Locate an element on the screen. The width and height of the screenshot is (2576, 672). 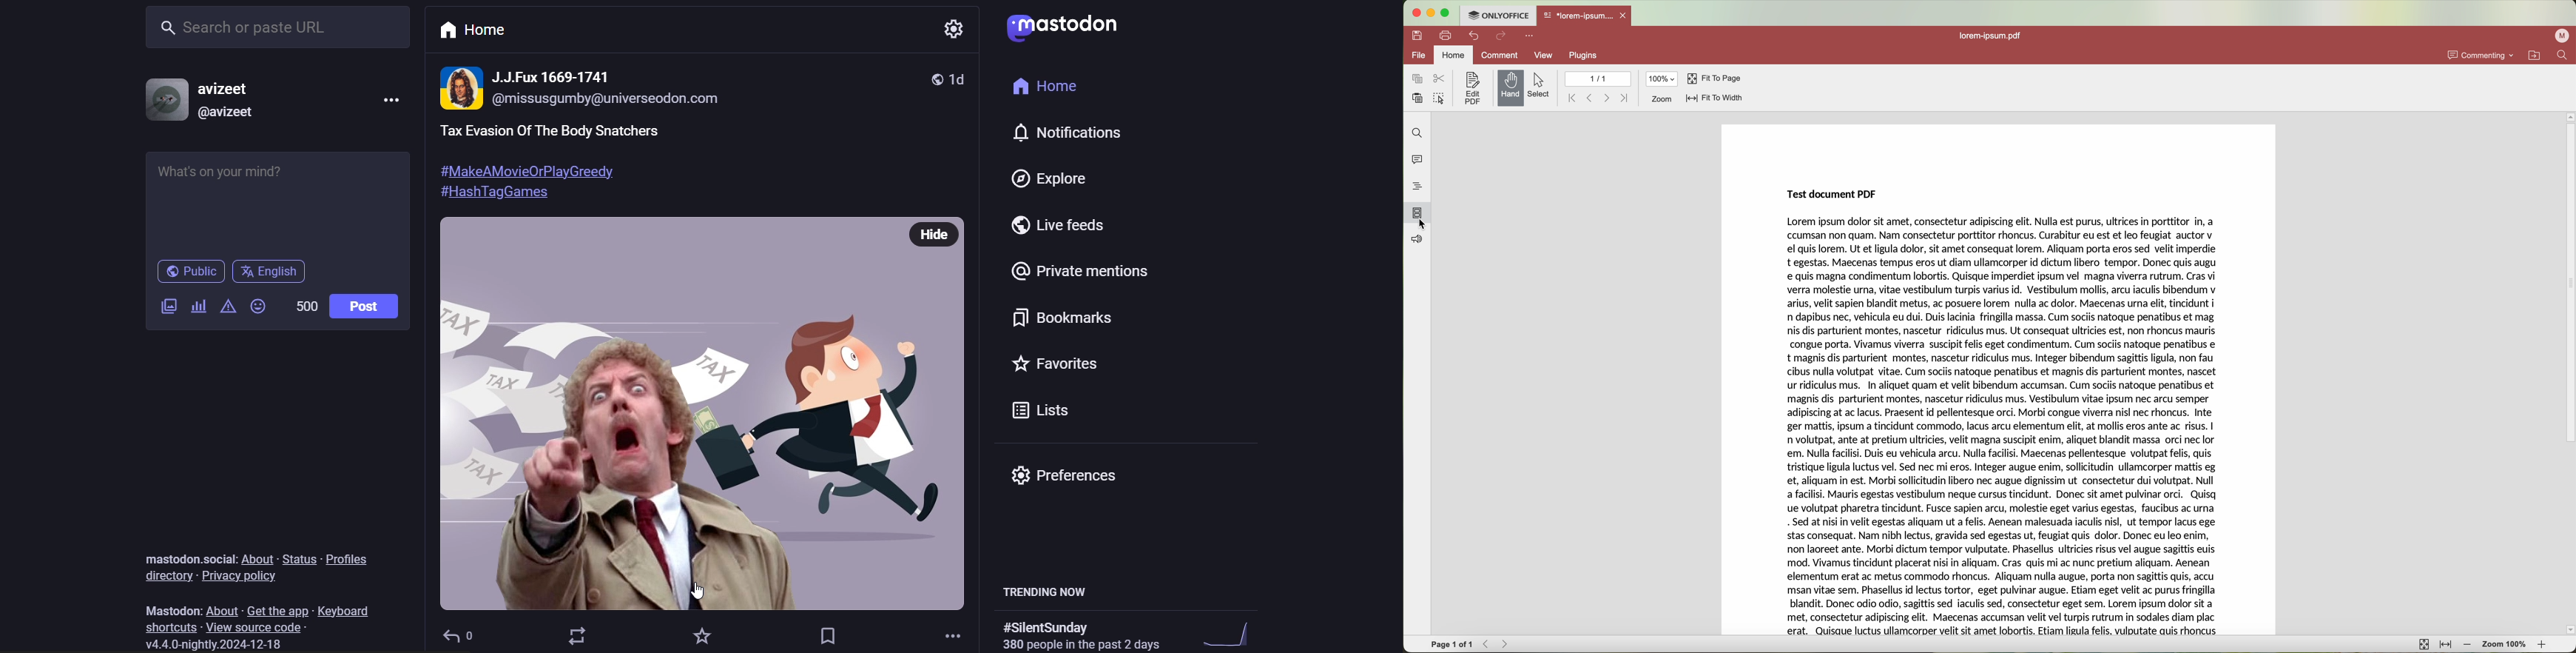
@missusgumby@universeodon.com is located at coordinates (625, 99).